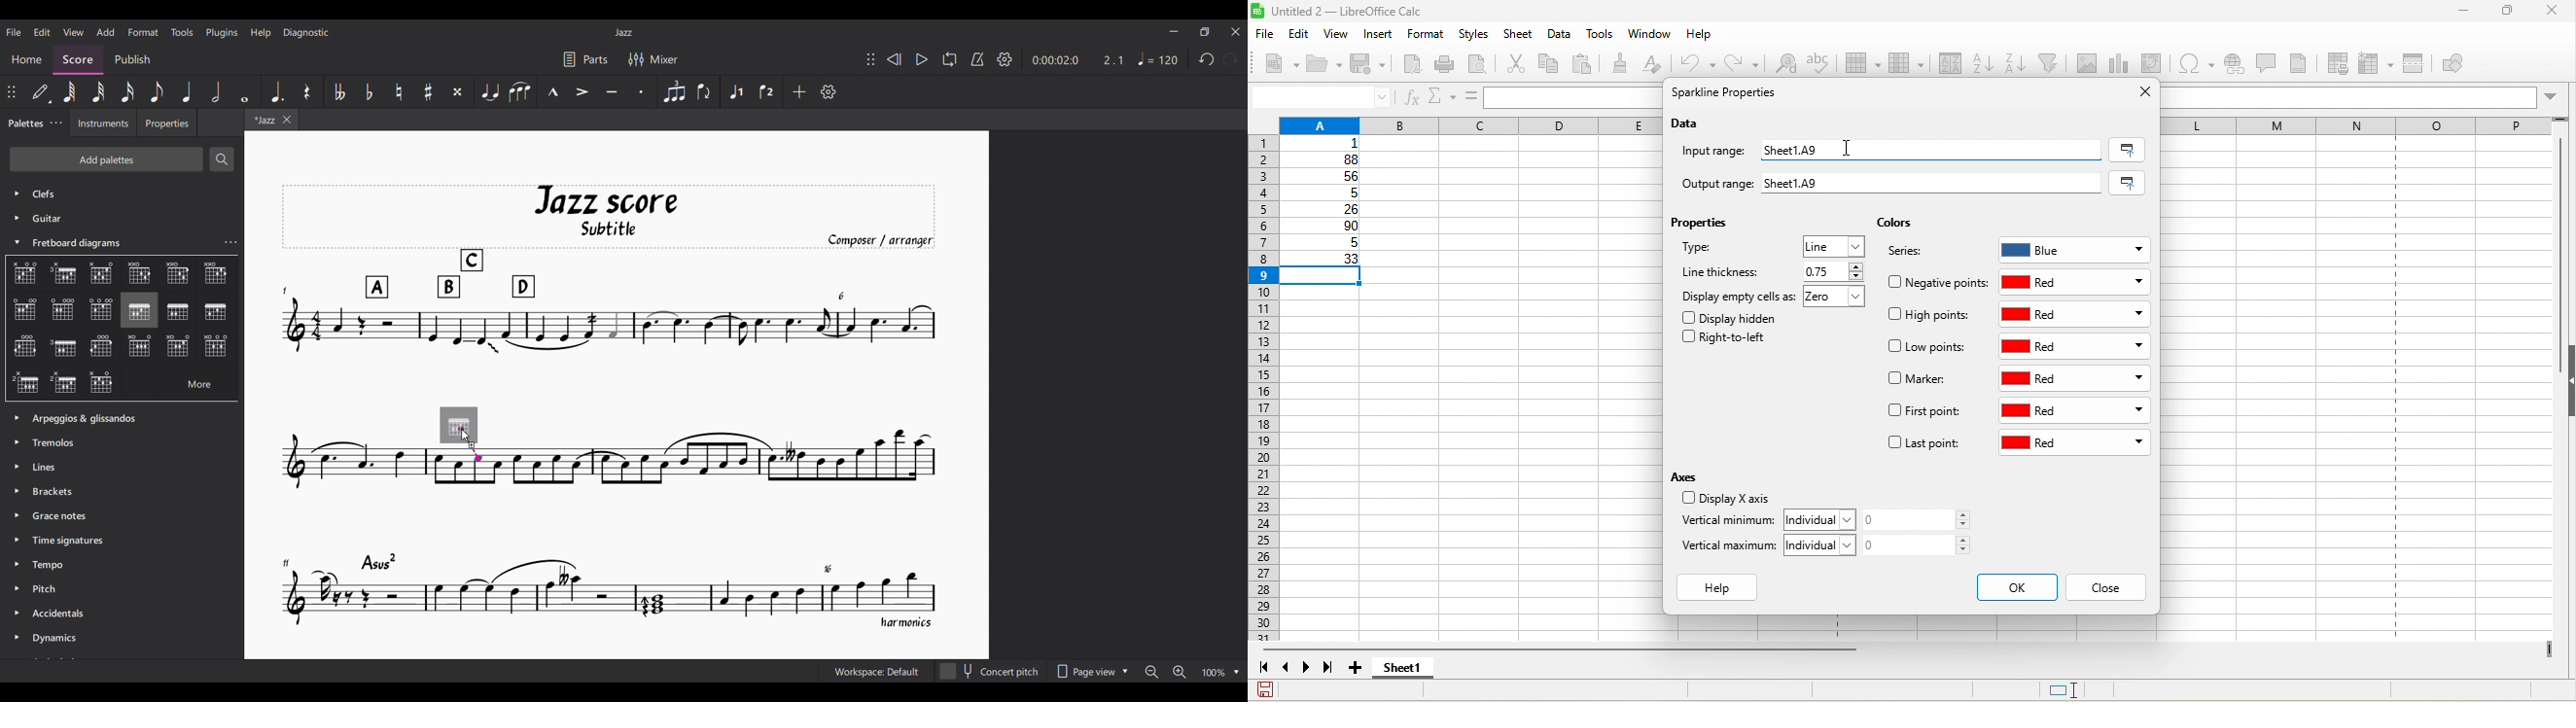 This screenshot has width=2576, height=728. What do you see at coordinates (1358, 668) in the screenshot?
I see `add sheet` at bounding box center [1358, 668].